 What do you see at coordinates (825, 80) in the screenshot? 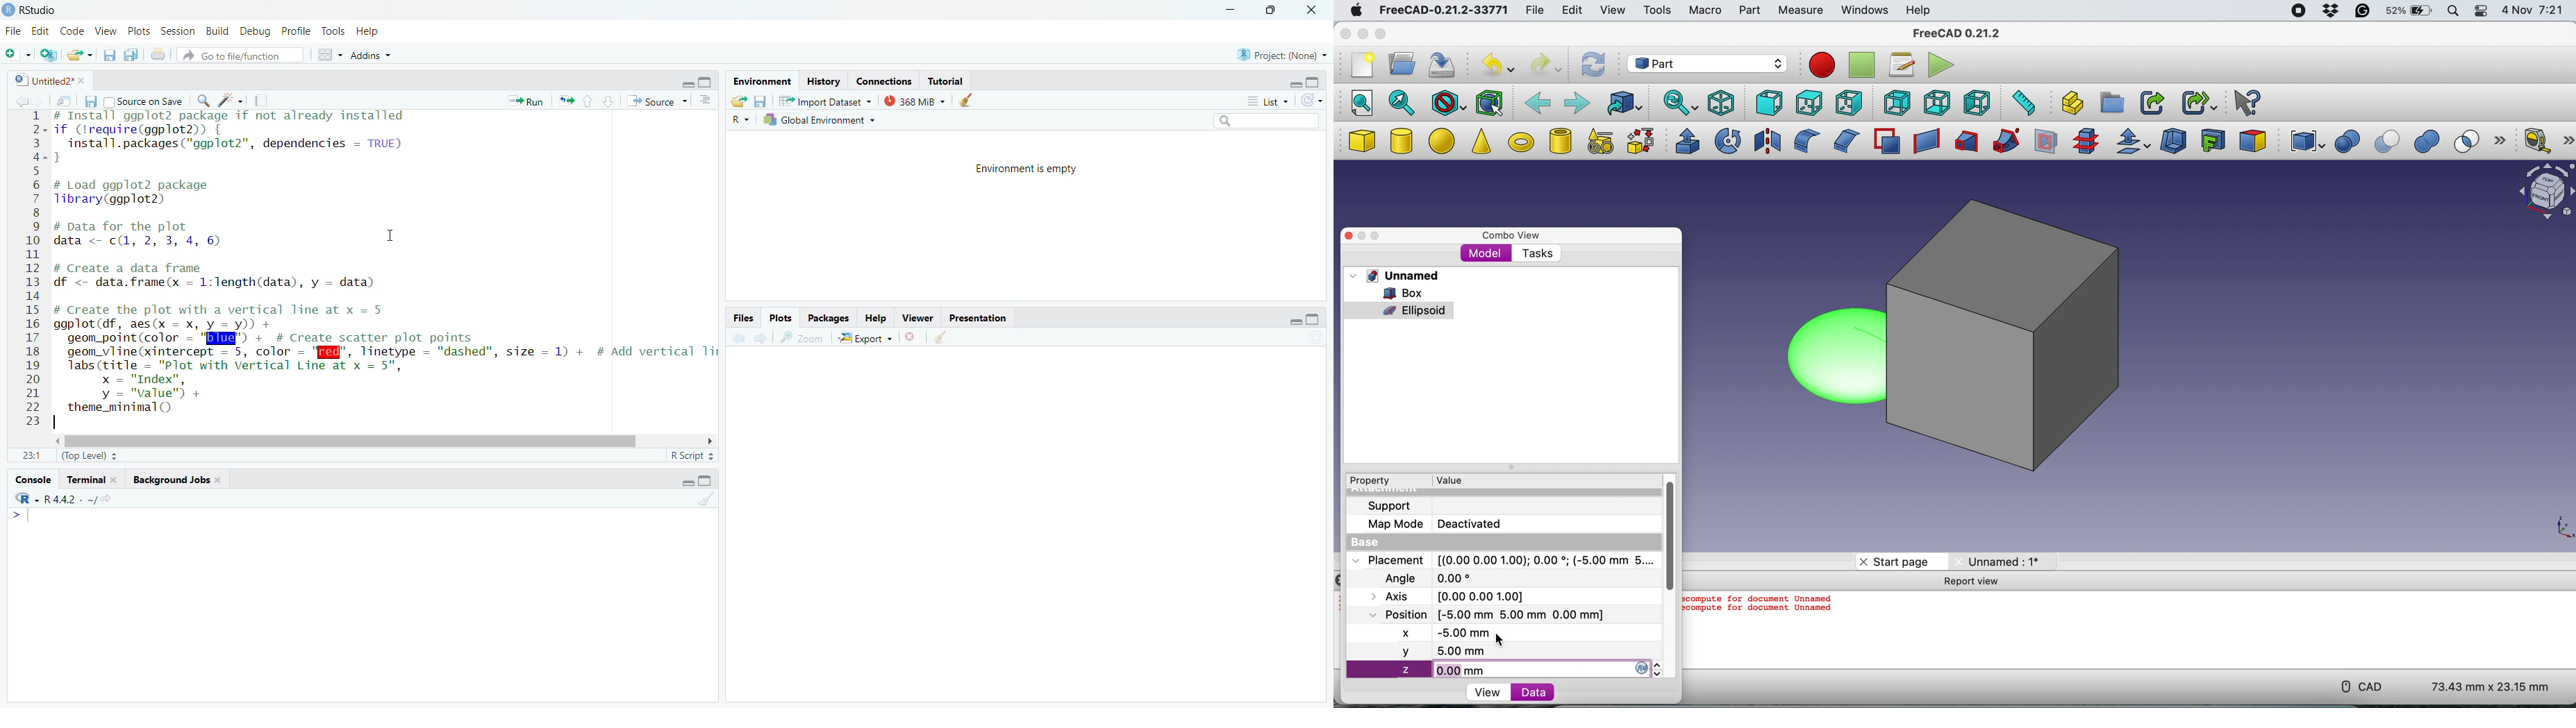
I see `History` at bounding box center [825, 80].